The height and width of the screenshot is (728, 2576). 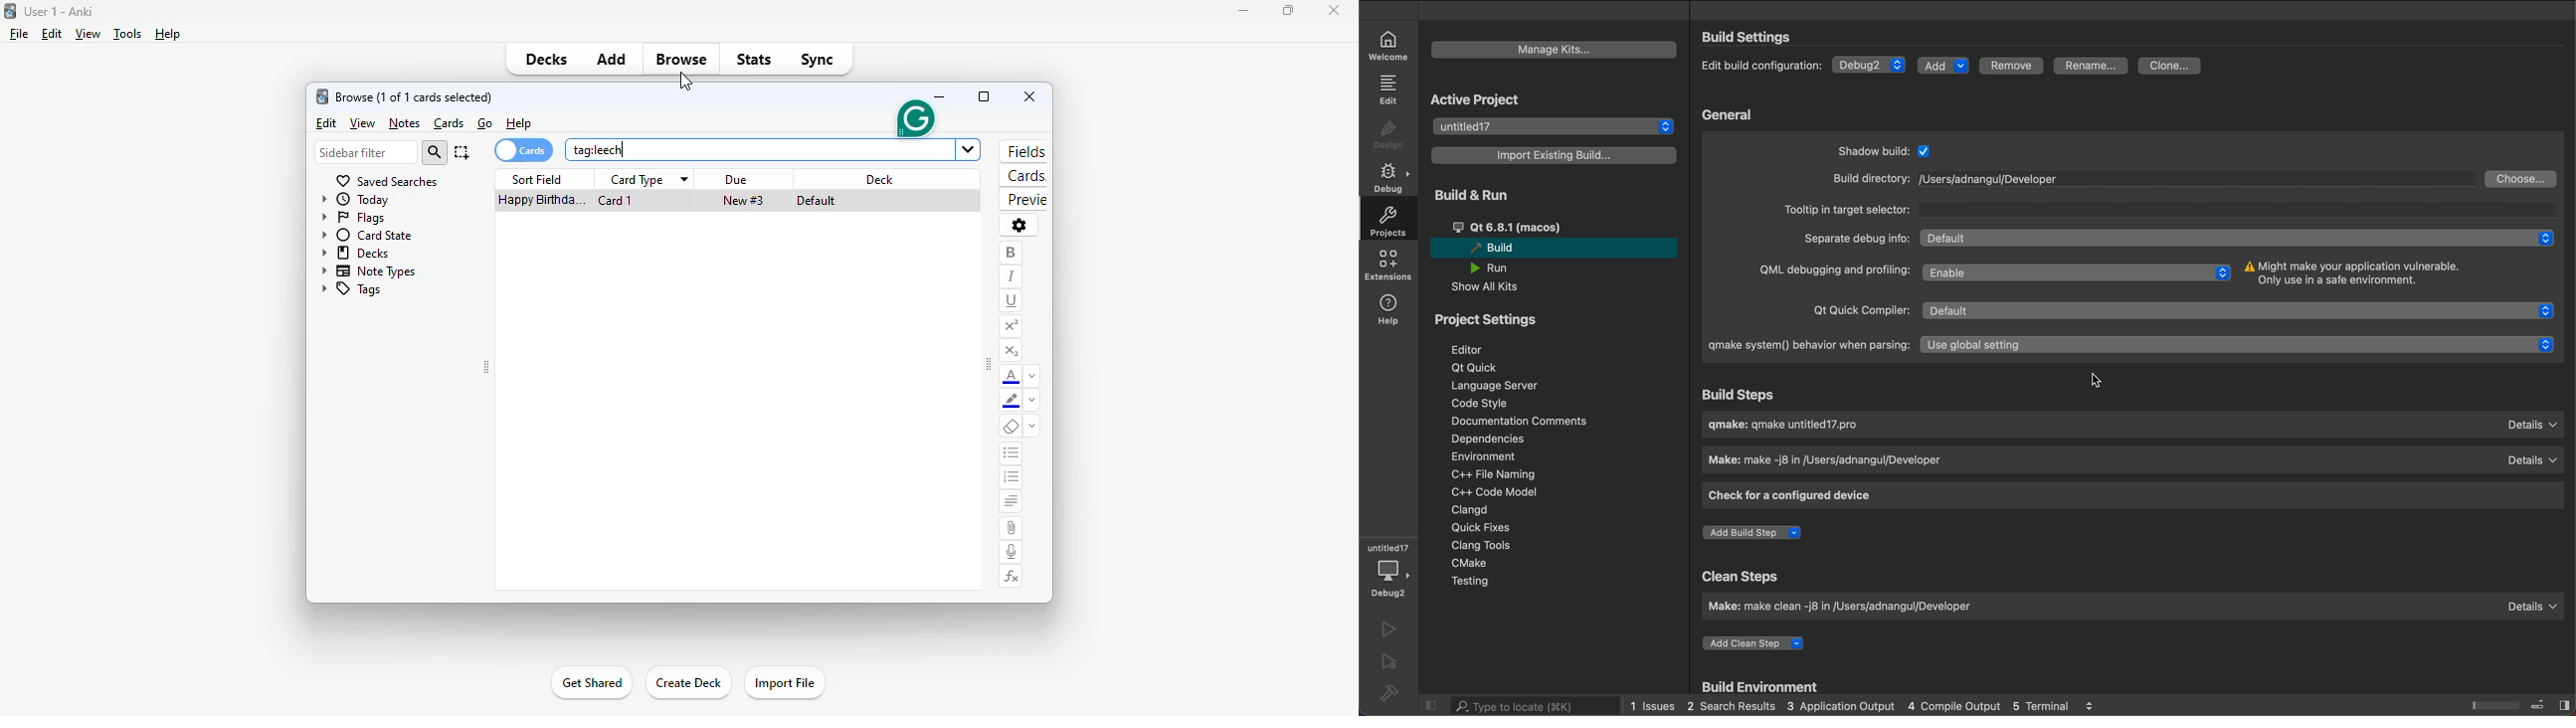 I want to click on decks, so click(x=545, y=59).